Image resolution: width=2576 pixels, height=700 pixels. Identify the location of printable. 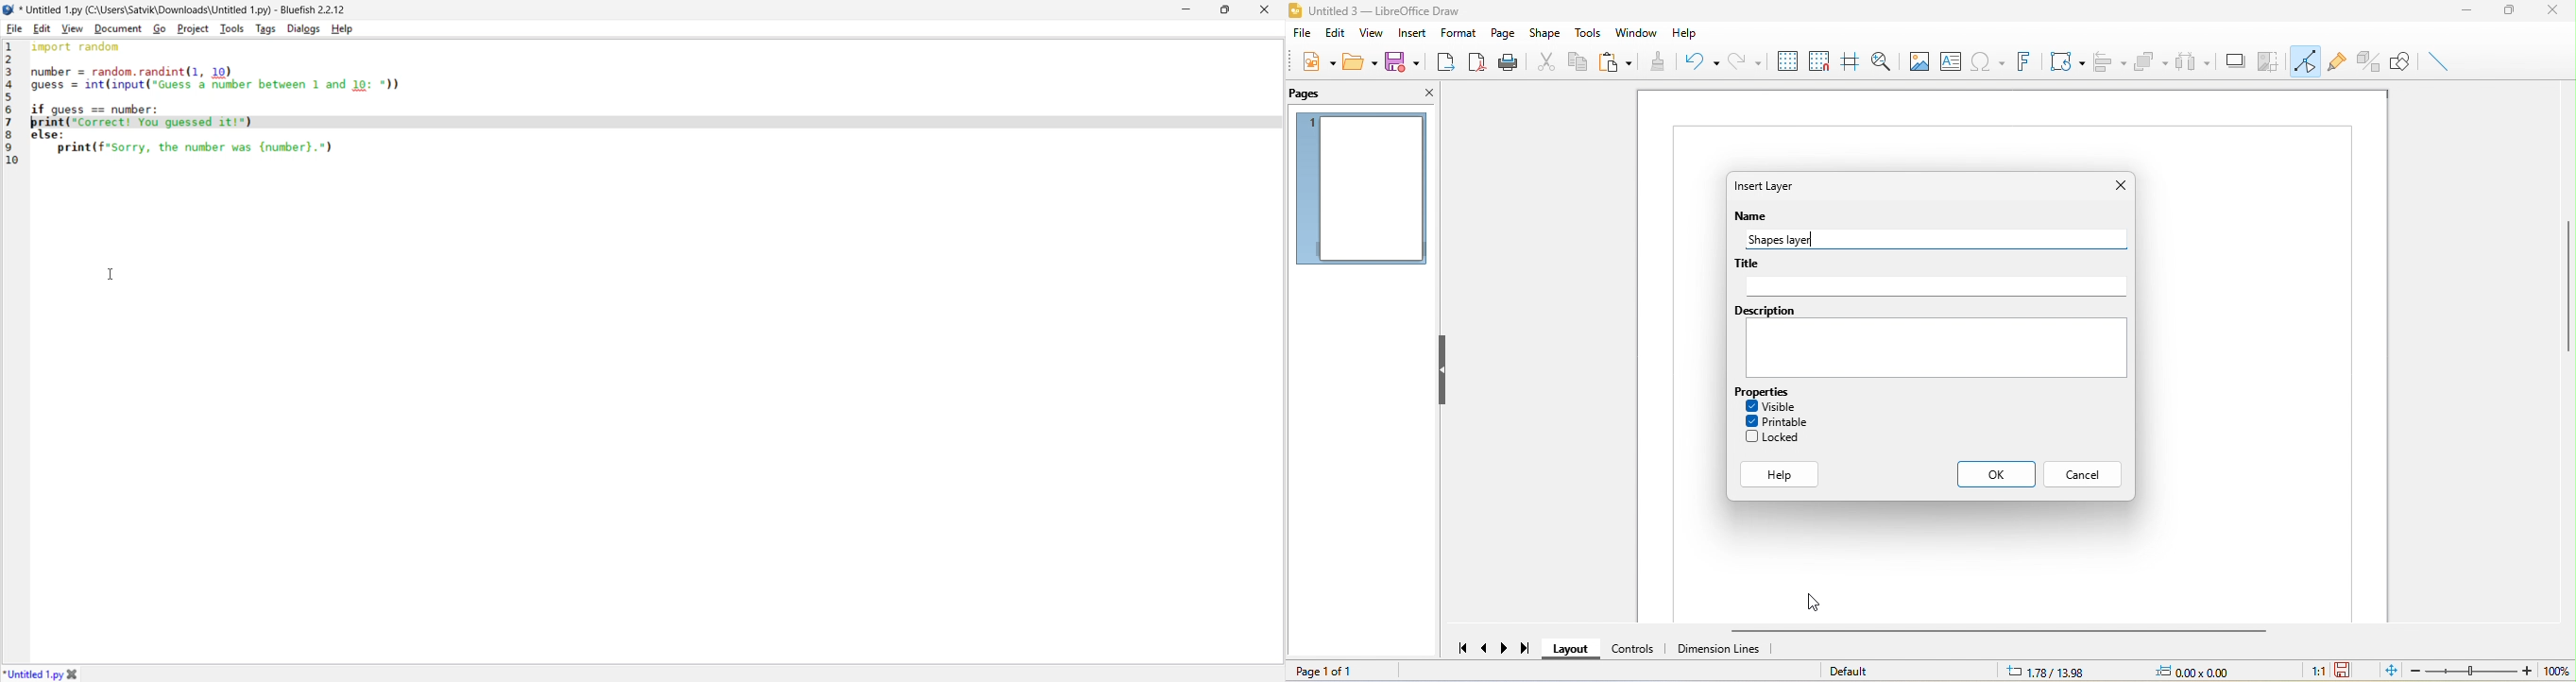
(1777, 420).